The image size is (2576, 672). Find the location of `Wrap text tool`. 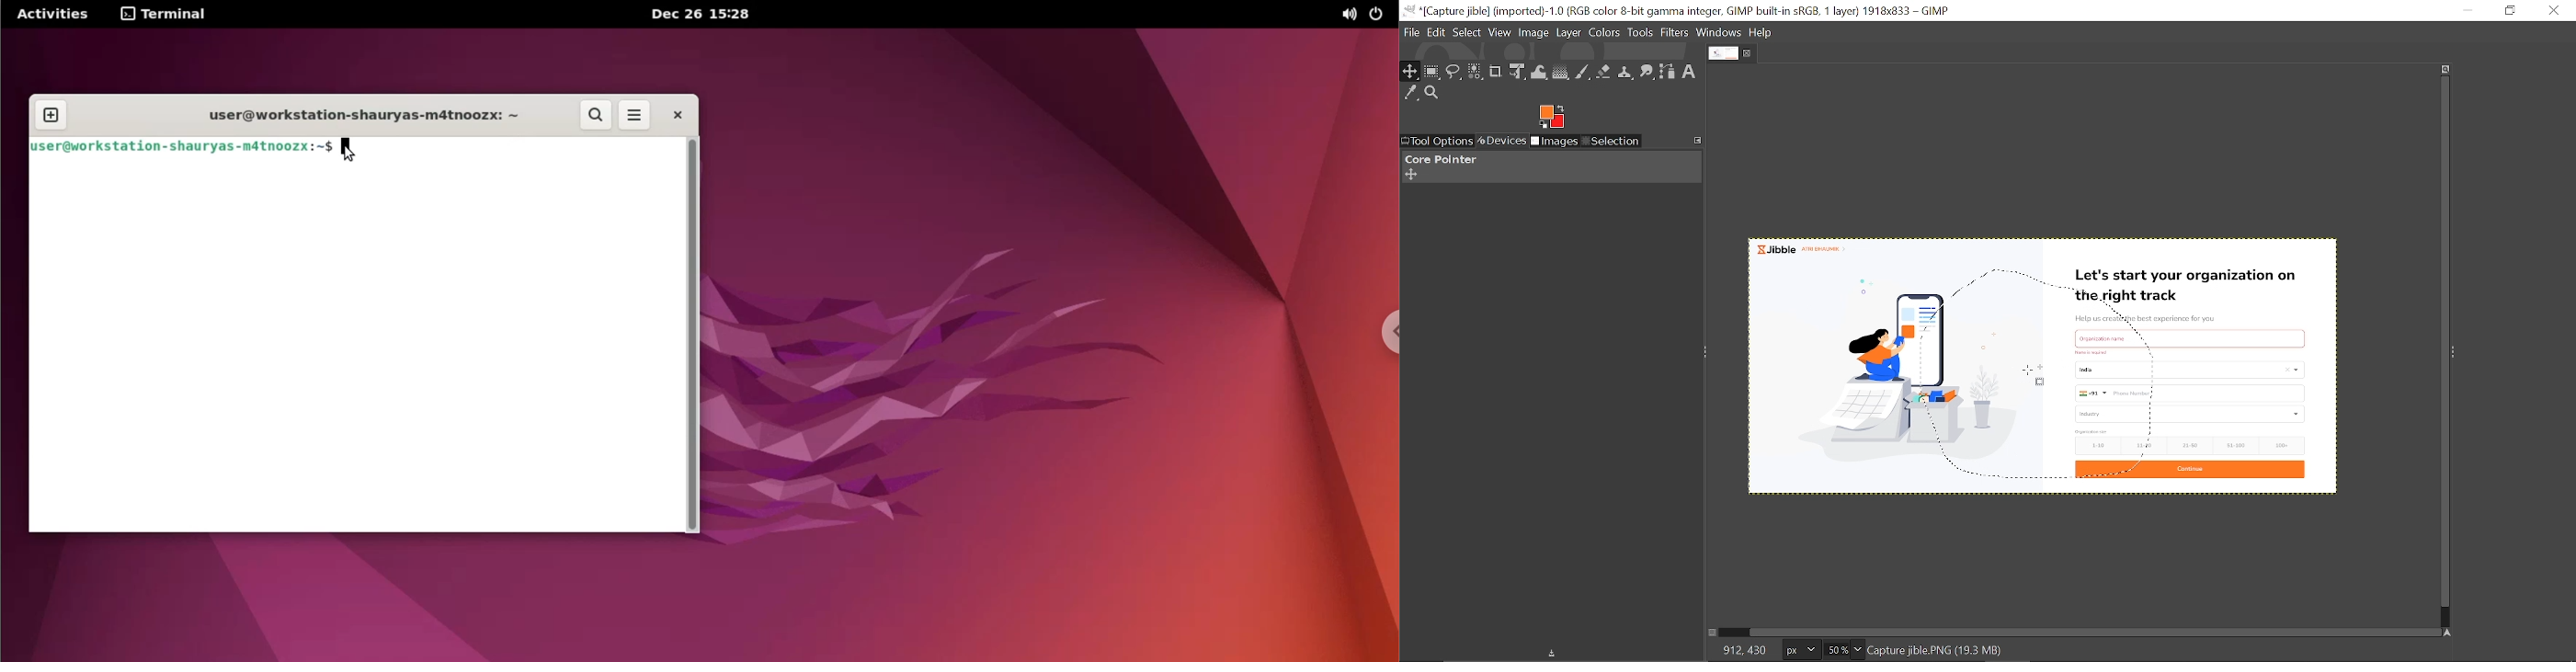

Wrap text tool is located at coordinates (1540, 73).